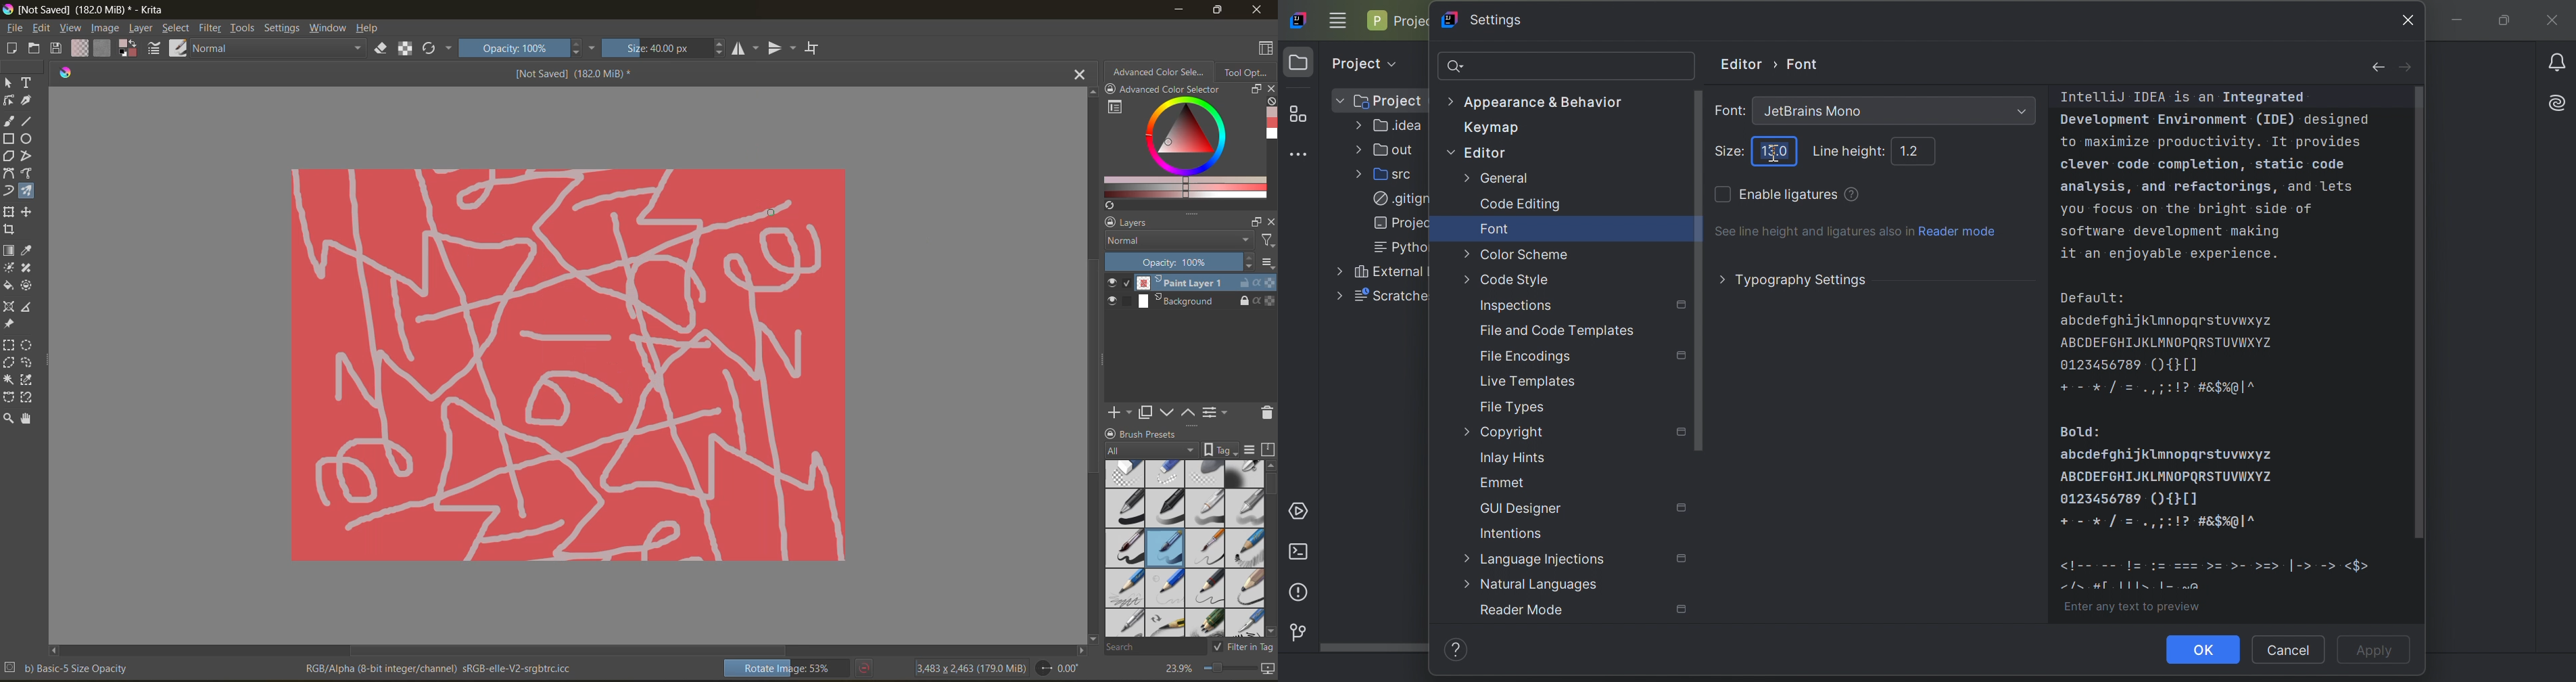 Image resolution: width=2576 pixels, height=700 pixels. What do you see at coordinates (1163, 81) in the screenshot?
I see `advanced color selector` at bounding box center [1163, 81].